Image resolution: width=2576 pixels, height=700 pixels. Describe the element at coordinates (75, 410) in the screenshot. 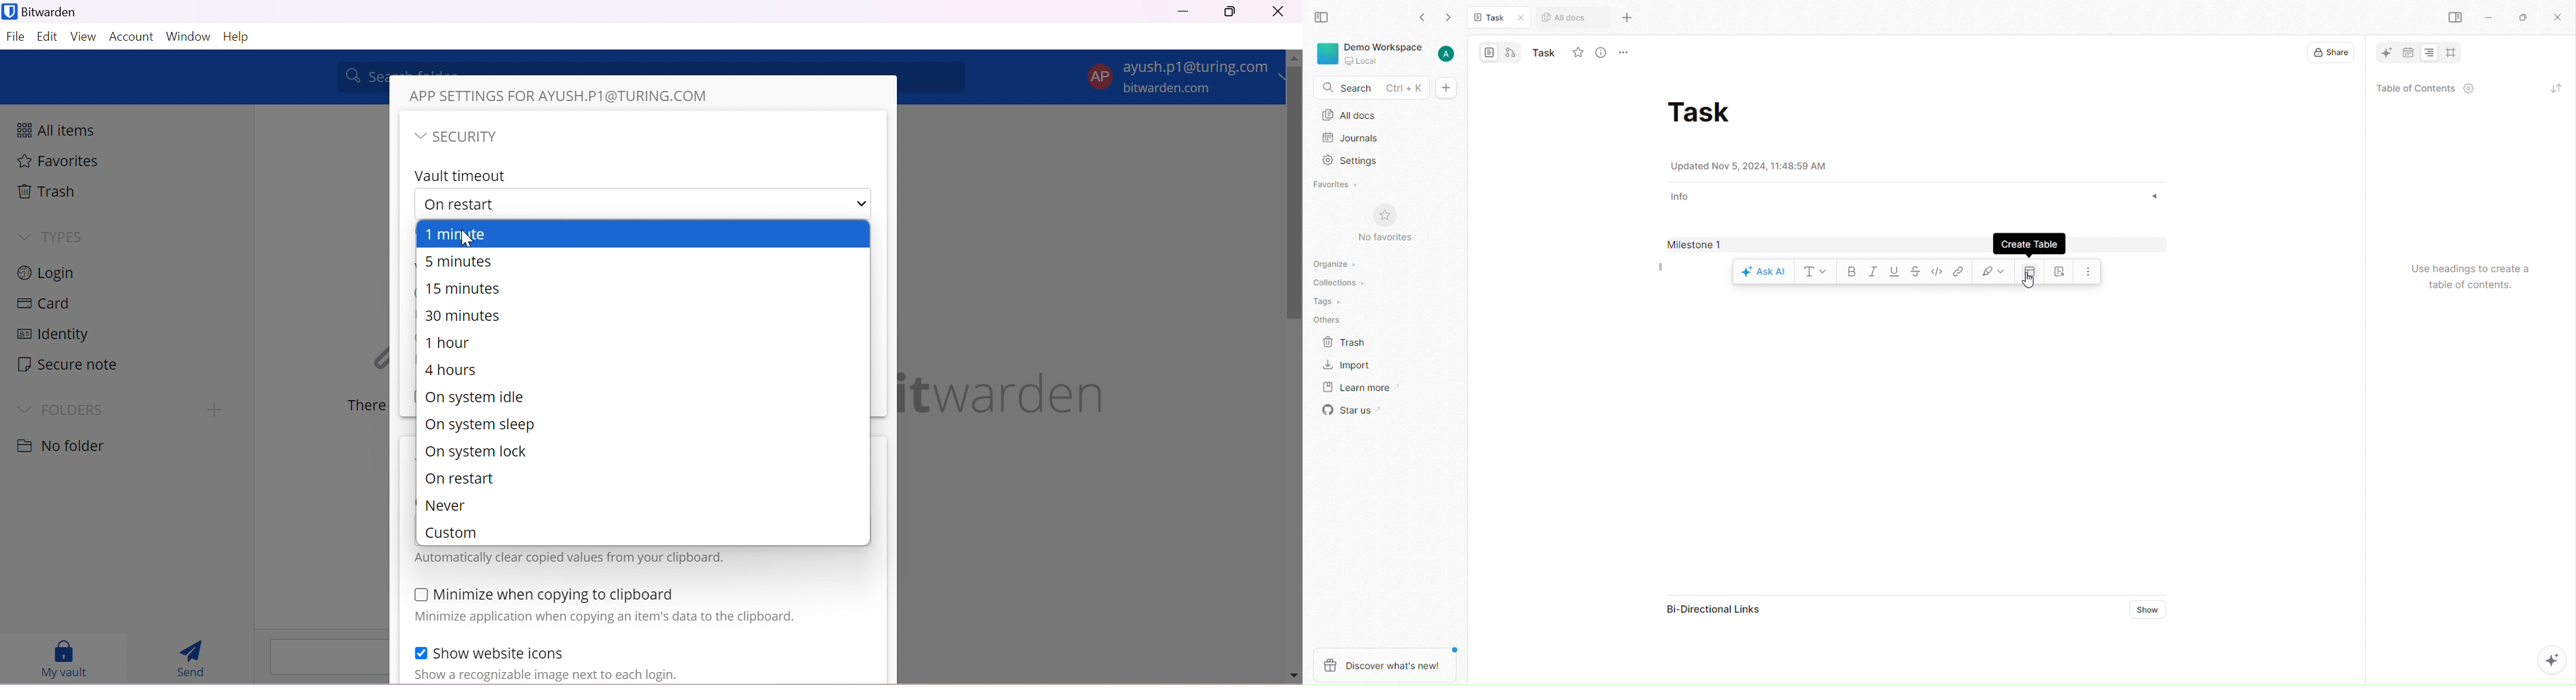

I see `FOLDERS` at that location.